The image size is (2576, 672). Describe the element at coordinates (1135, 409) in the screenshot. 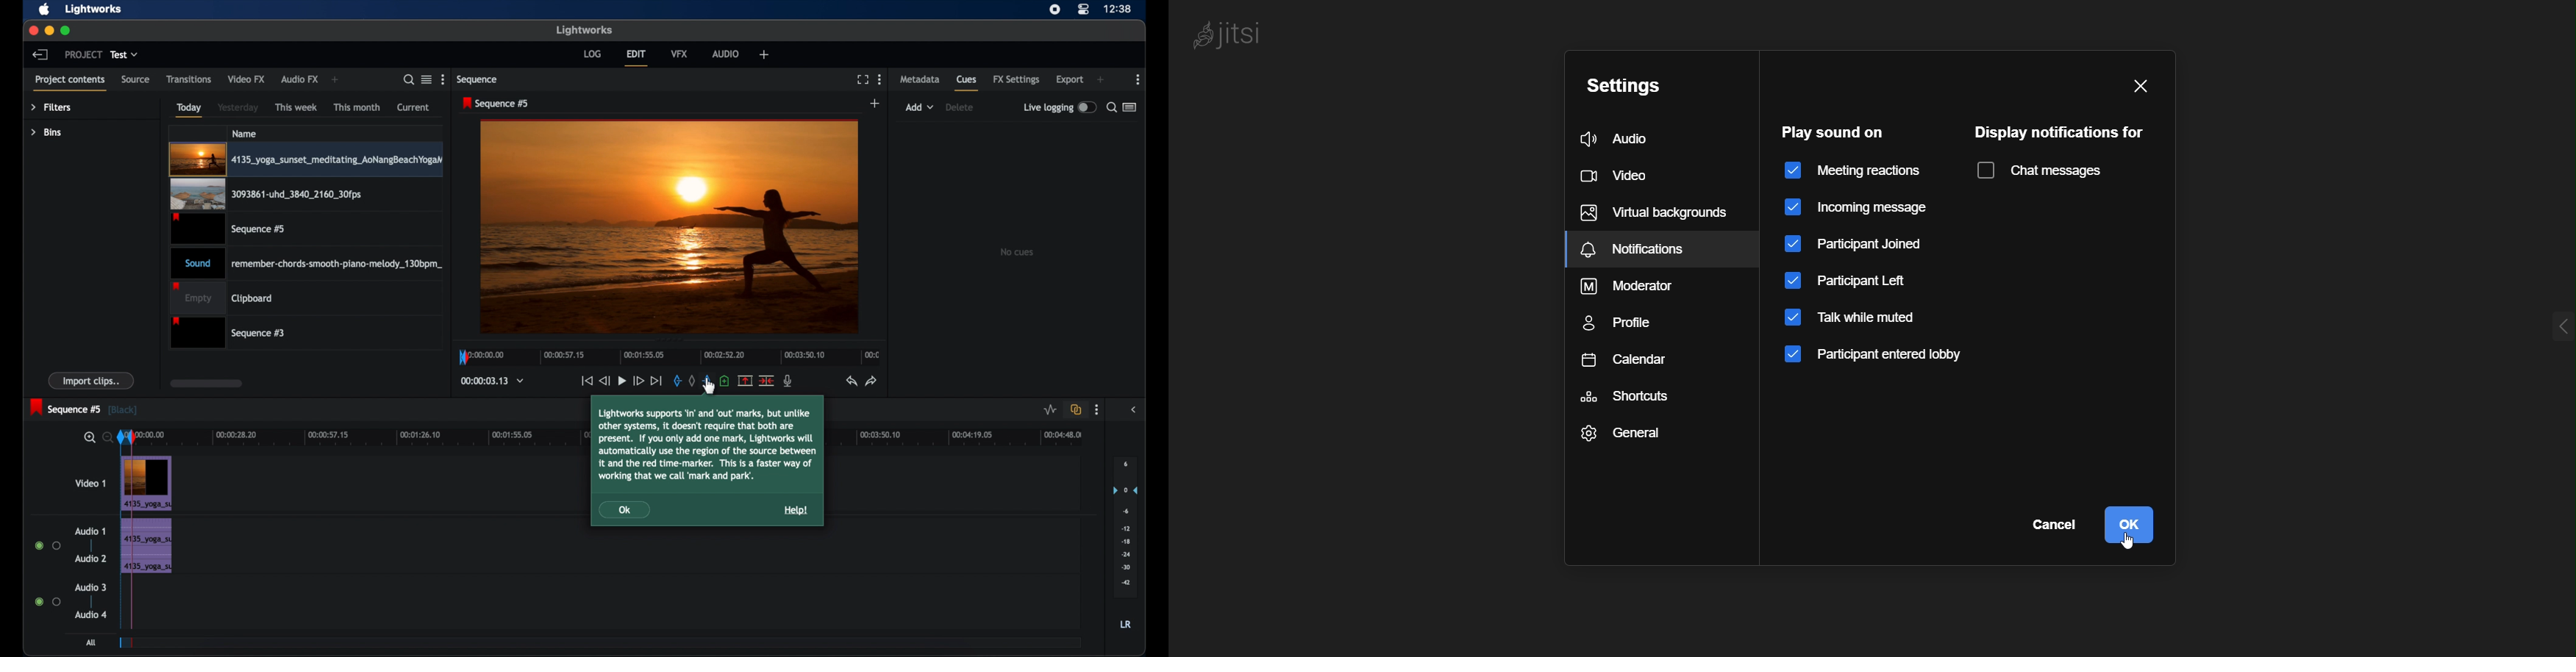

I see `side bar` at that location.